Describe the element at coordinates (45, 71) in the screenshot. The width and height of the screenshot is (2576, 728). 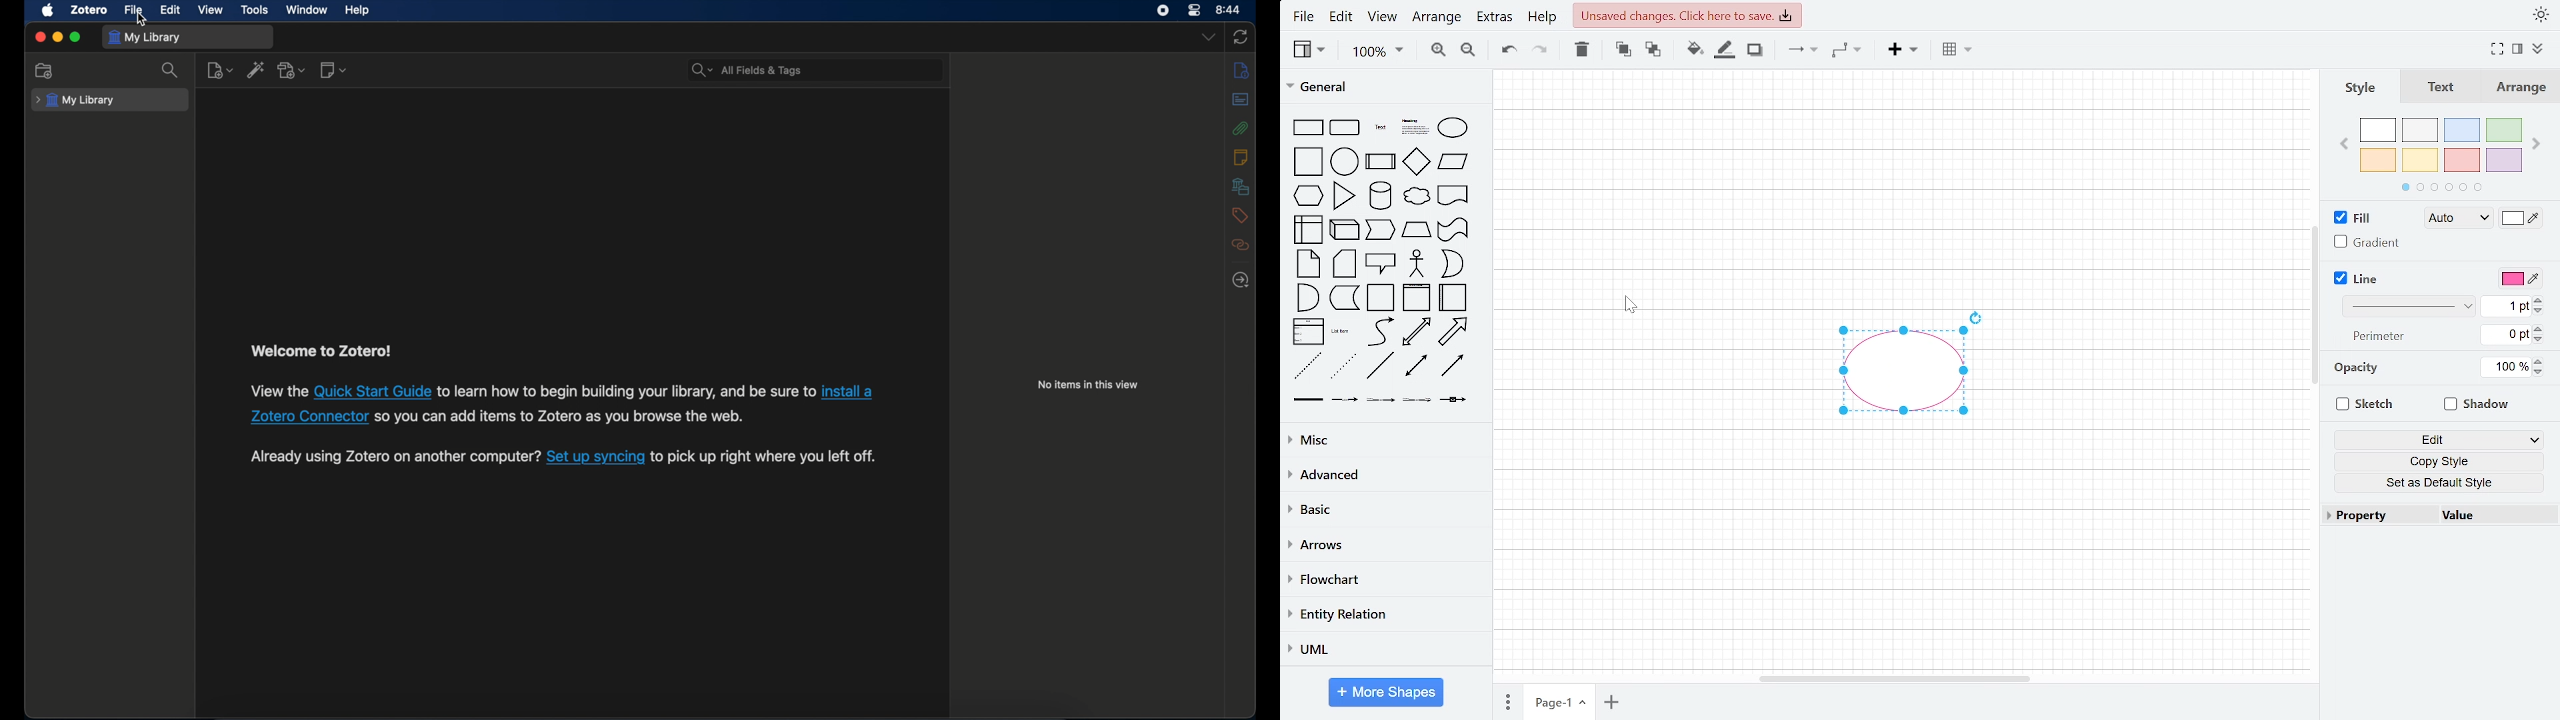
I see `new collection` at that location.